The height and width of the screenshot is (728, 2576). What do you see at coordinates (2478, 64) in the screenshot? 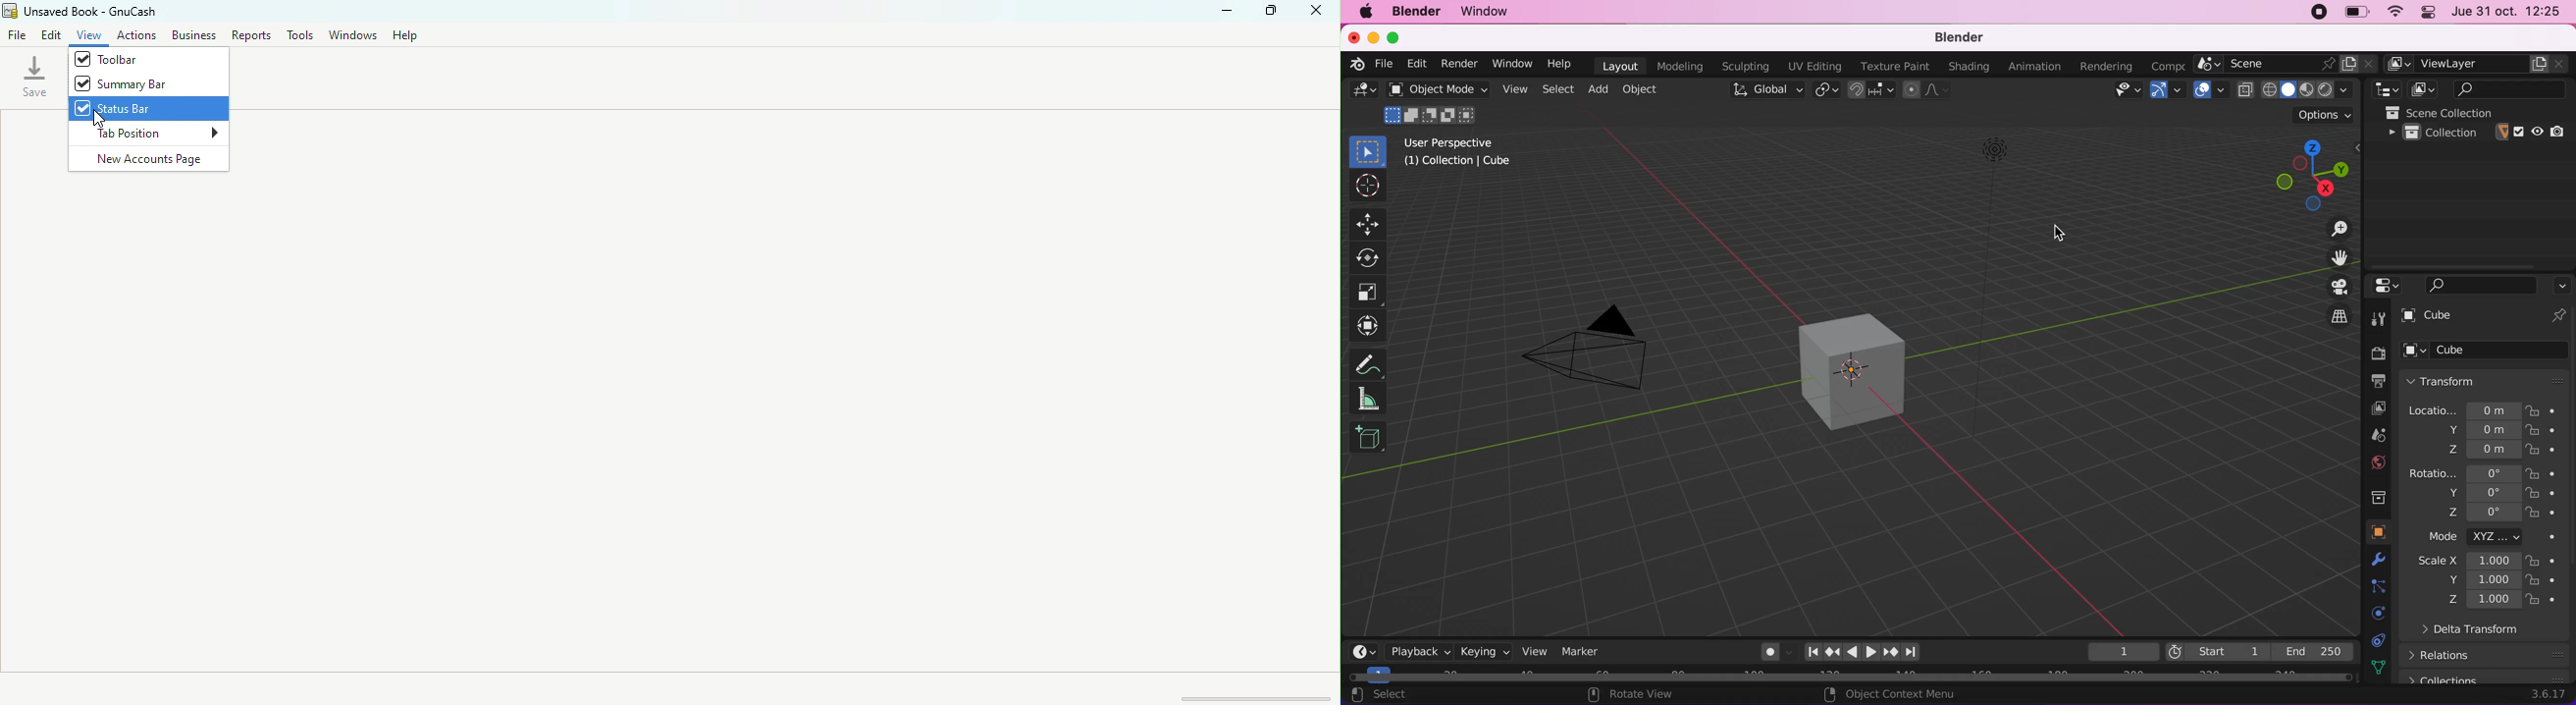
I see `view layer` at bounding box center [2478, 64].